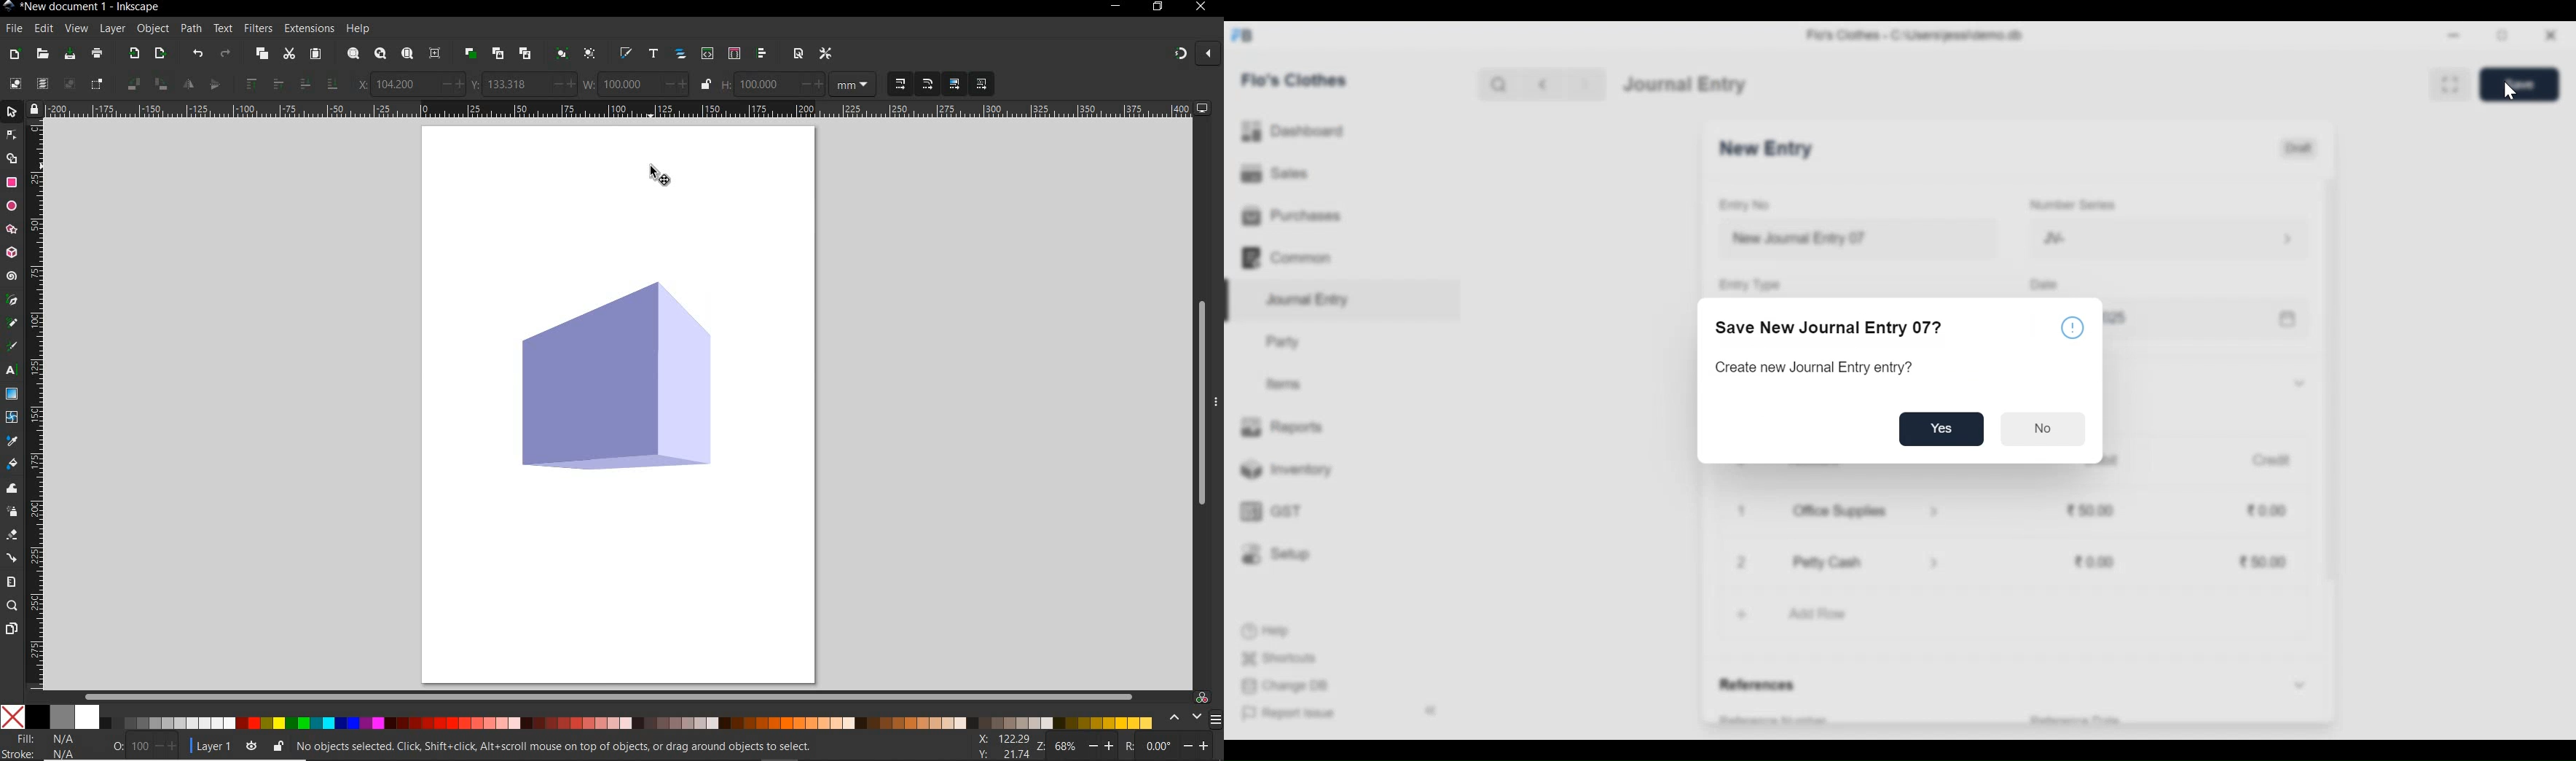  I want to click on measure tool, so click(10, 582).